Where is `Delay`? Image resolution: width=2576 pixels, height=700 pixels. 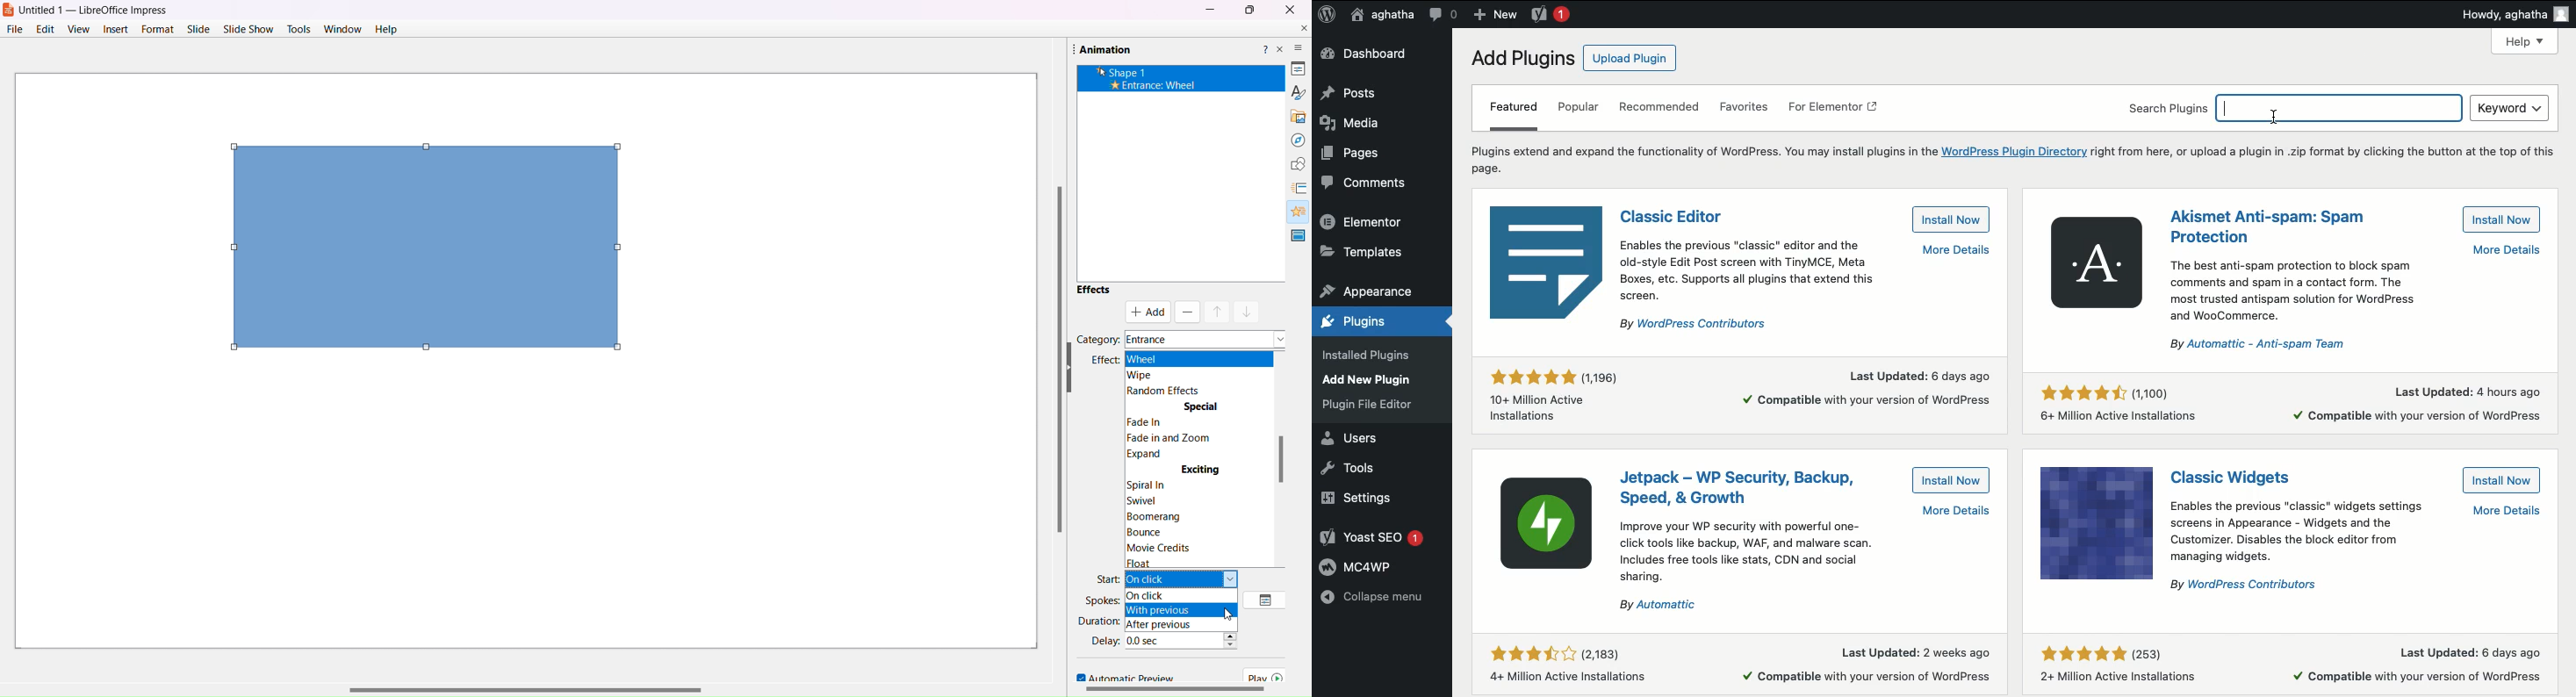
Delay is located at coordinates (1104, 640).